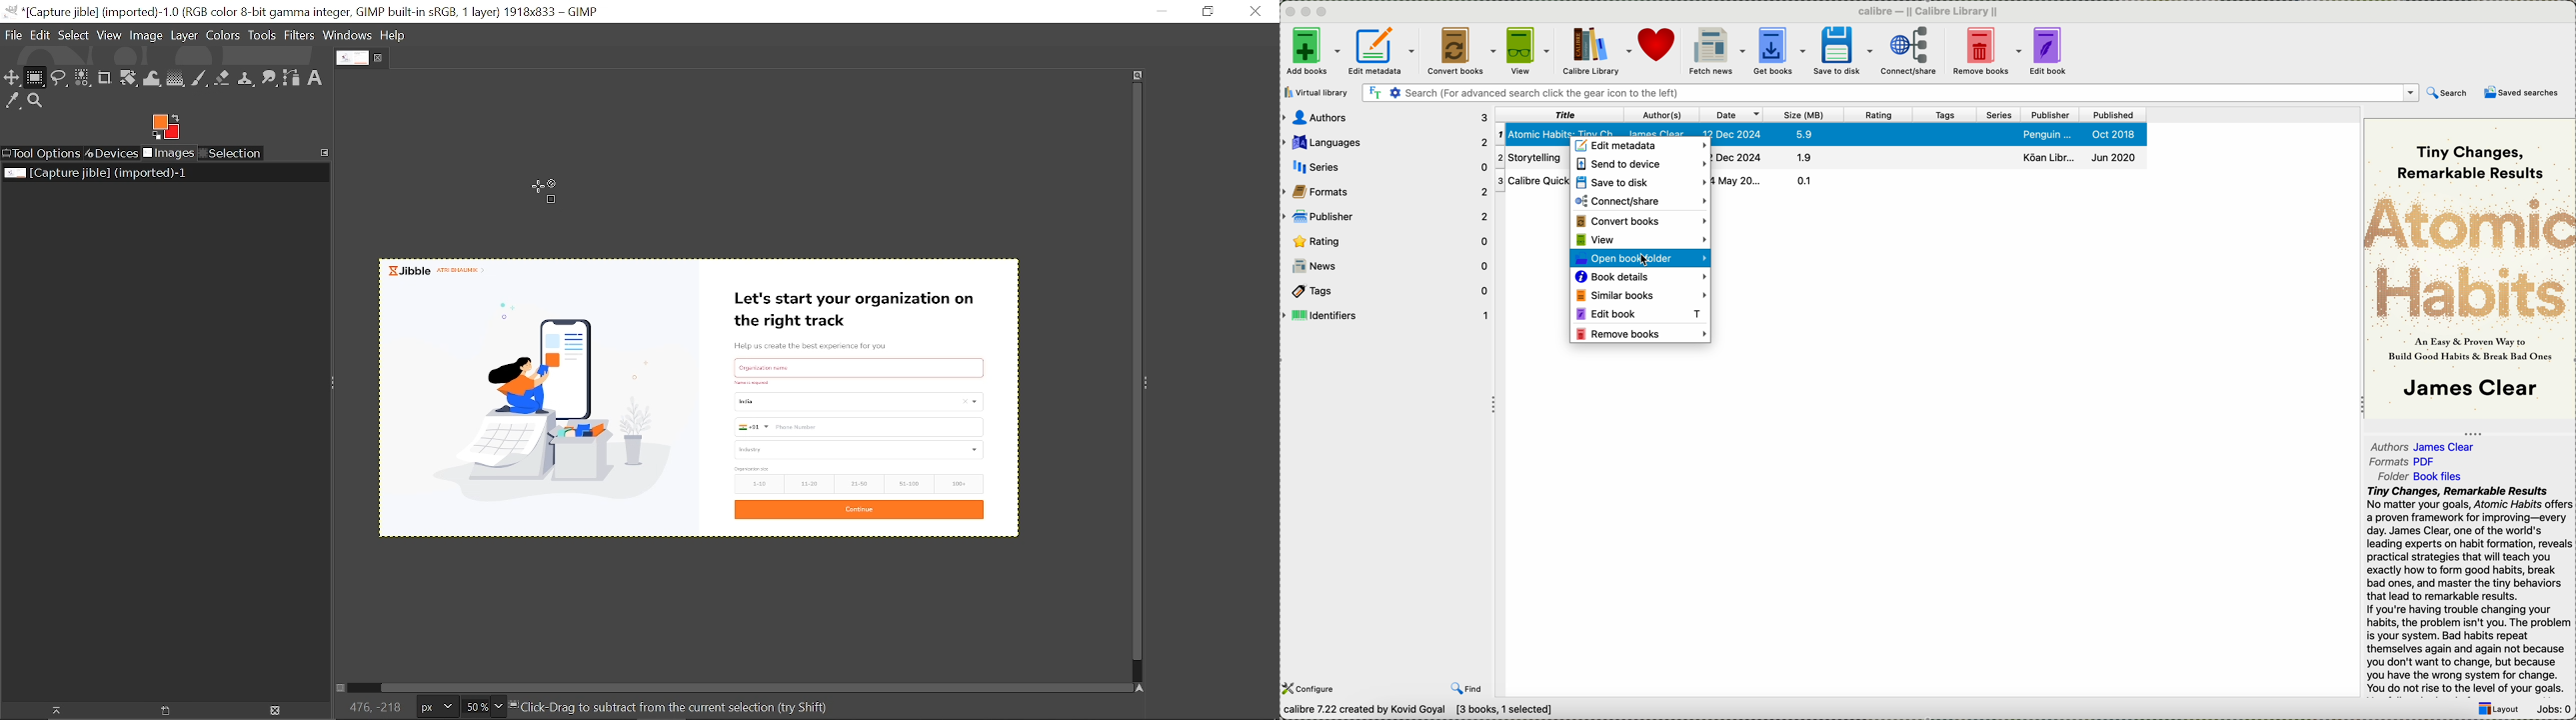  What do you see at coordinates (60, 79) in the screenshot?
I see `Free select tool` at bounding box center [60, 79].